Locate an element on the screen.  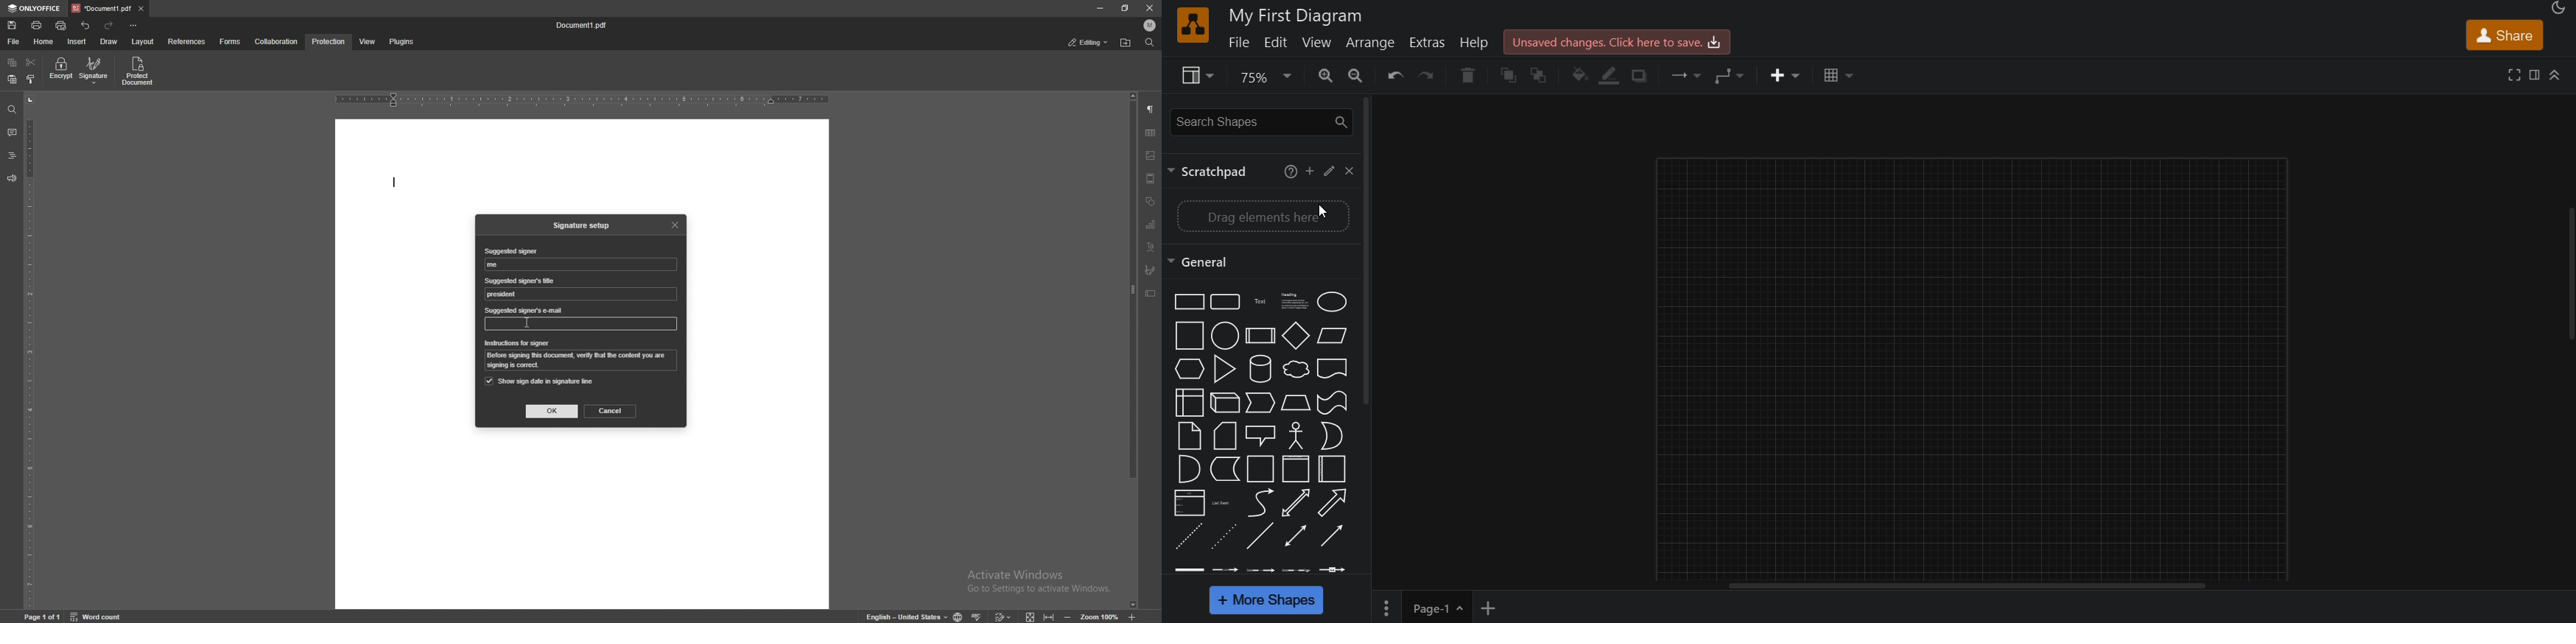
fit window is located at coordinates (1296, 435).